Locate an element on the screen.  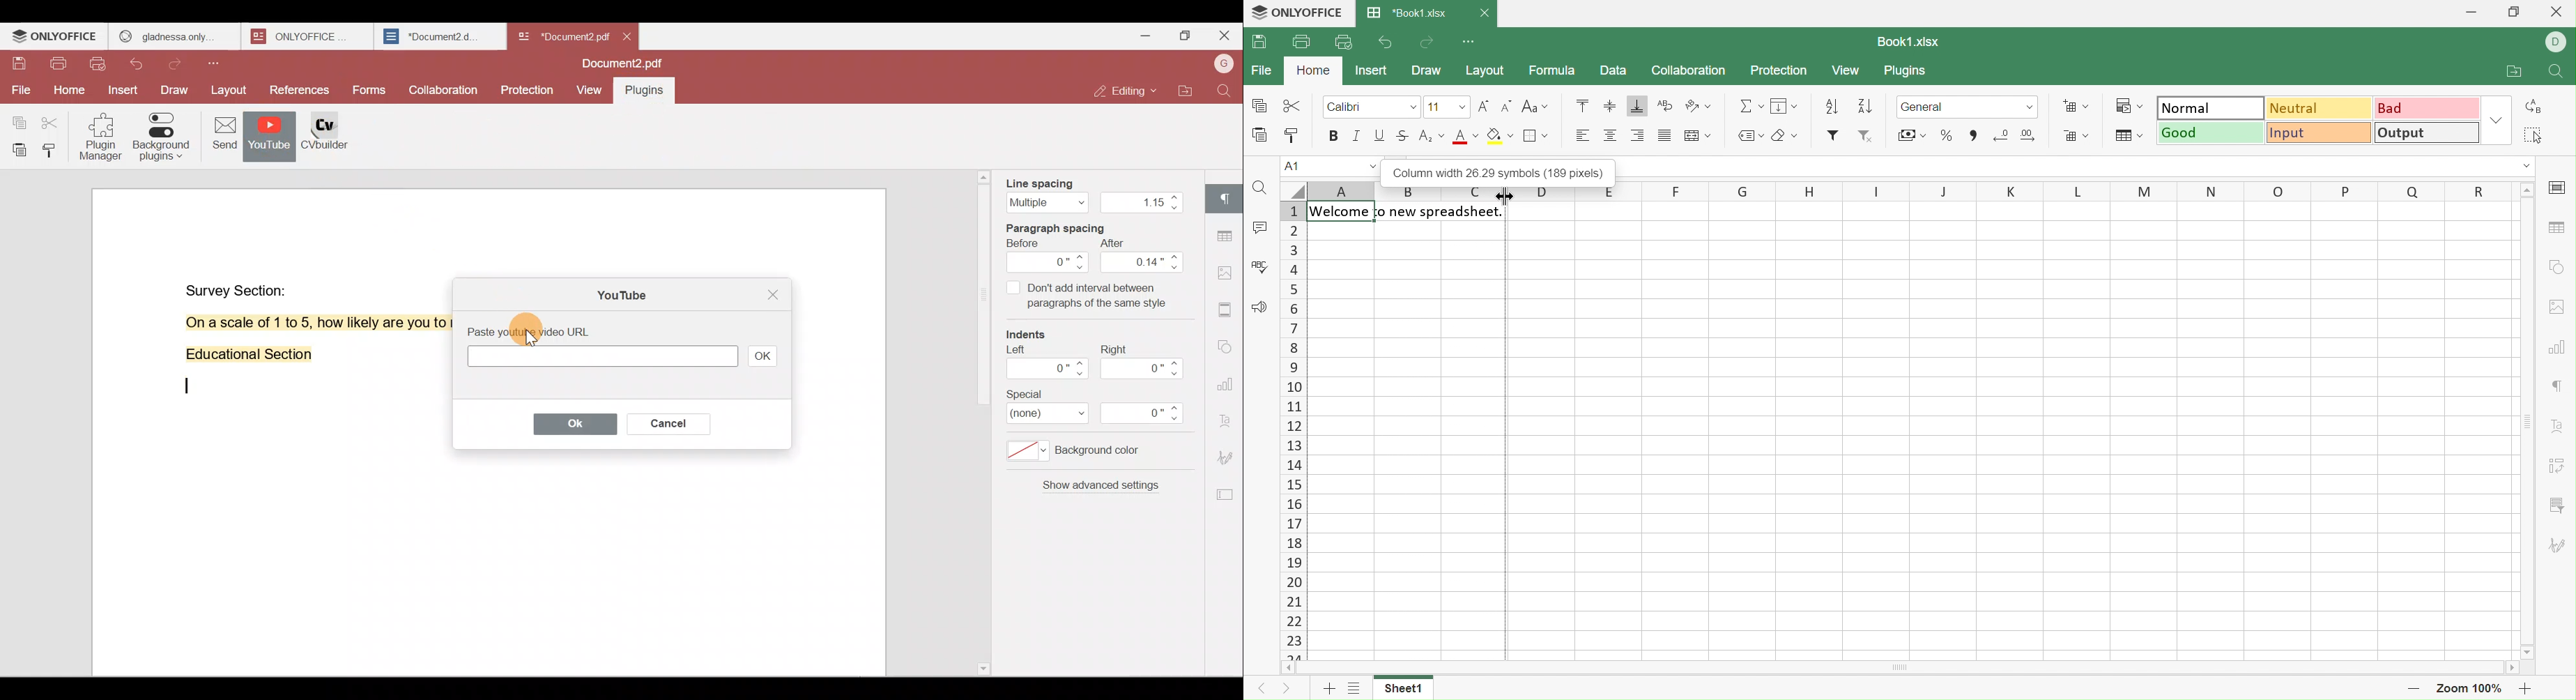
Scroll Left is located at coordinates (1287, 669).